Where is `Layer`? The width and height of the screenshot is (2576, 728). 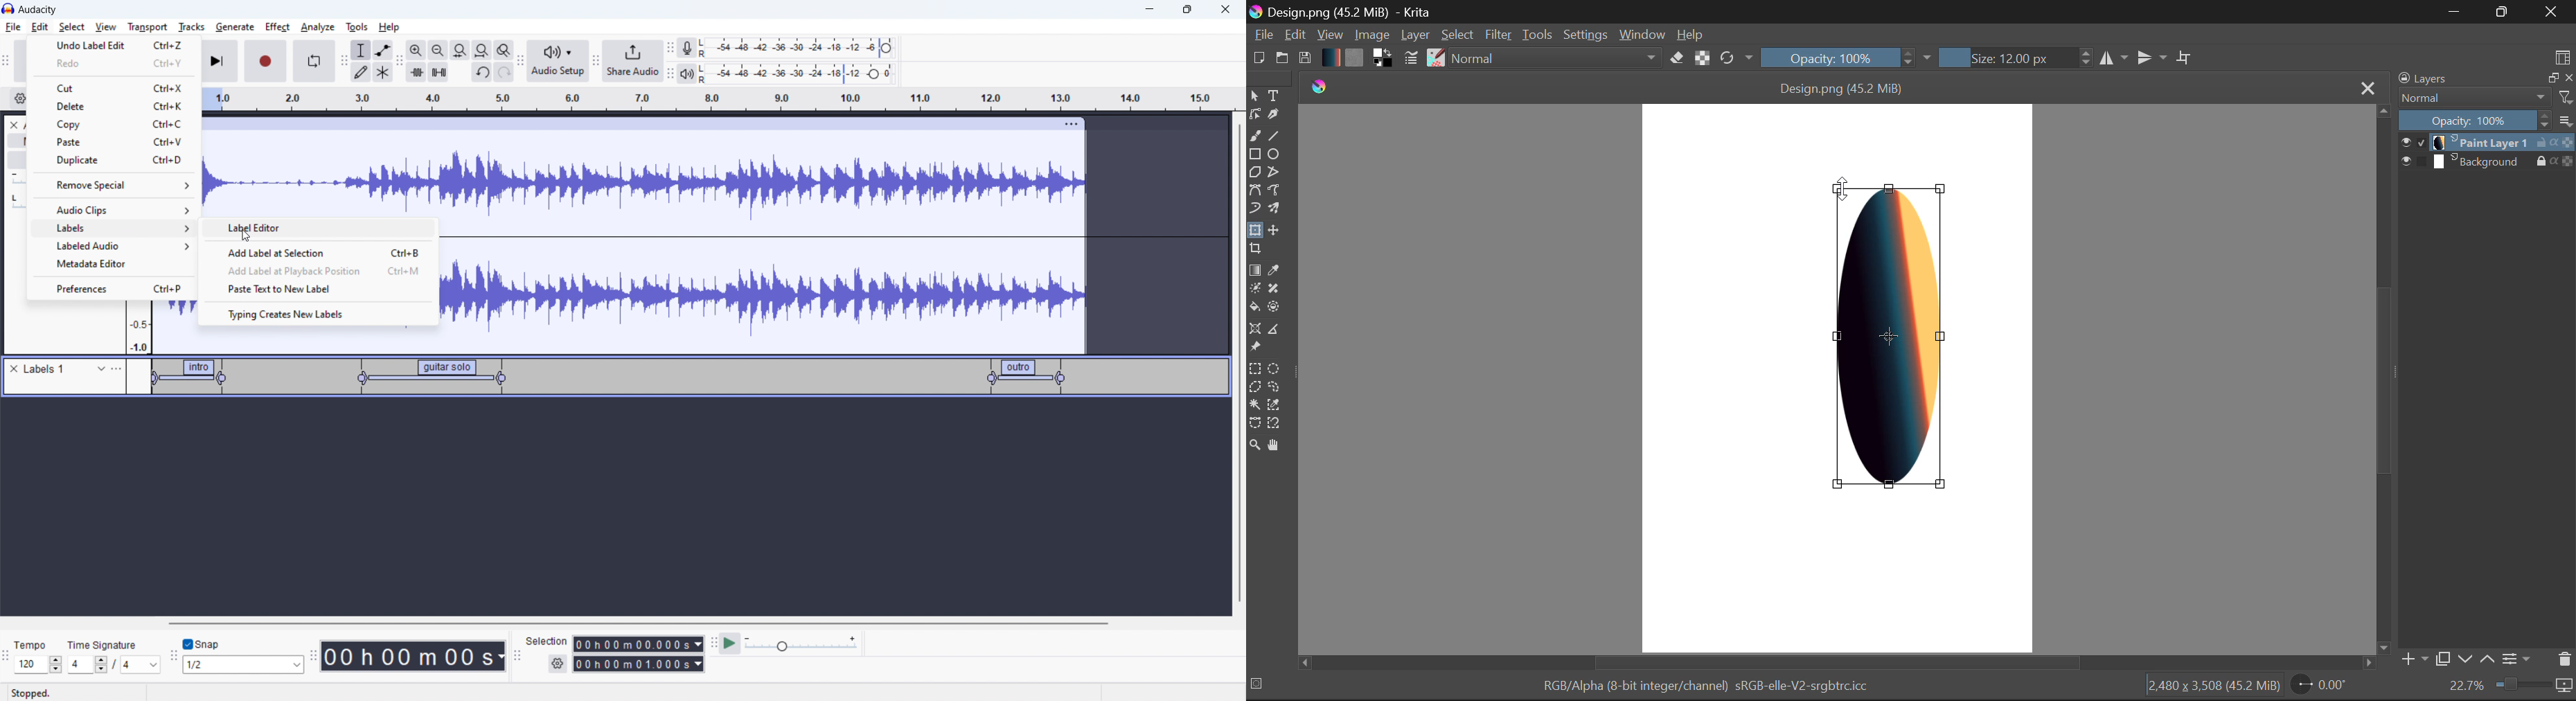 Layer is located at coordinates (1415, 36).